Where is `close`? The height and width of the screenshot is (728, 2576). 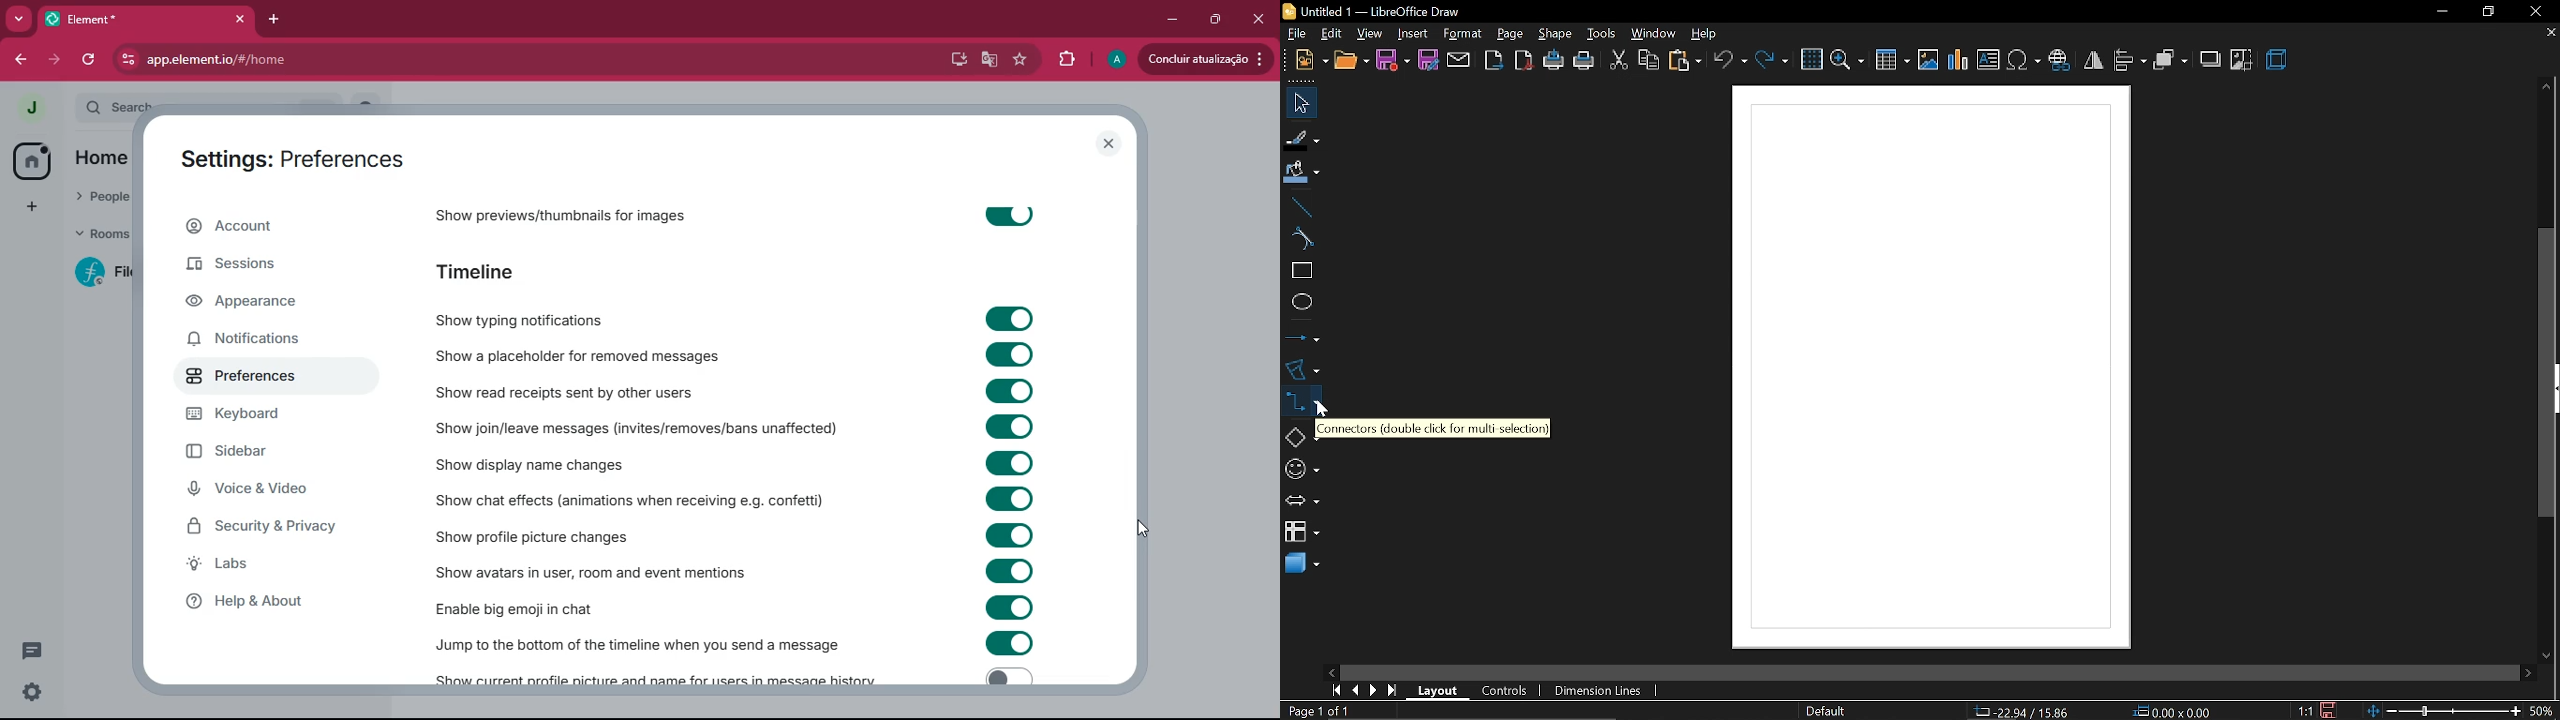 close is located at coordinates (2533, 11).